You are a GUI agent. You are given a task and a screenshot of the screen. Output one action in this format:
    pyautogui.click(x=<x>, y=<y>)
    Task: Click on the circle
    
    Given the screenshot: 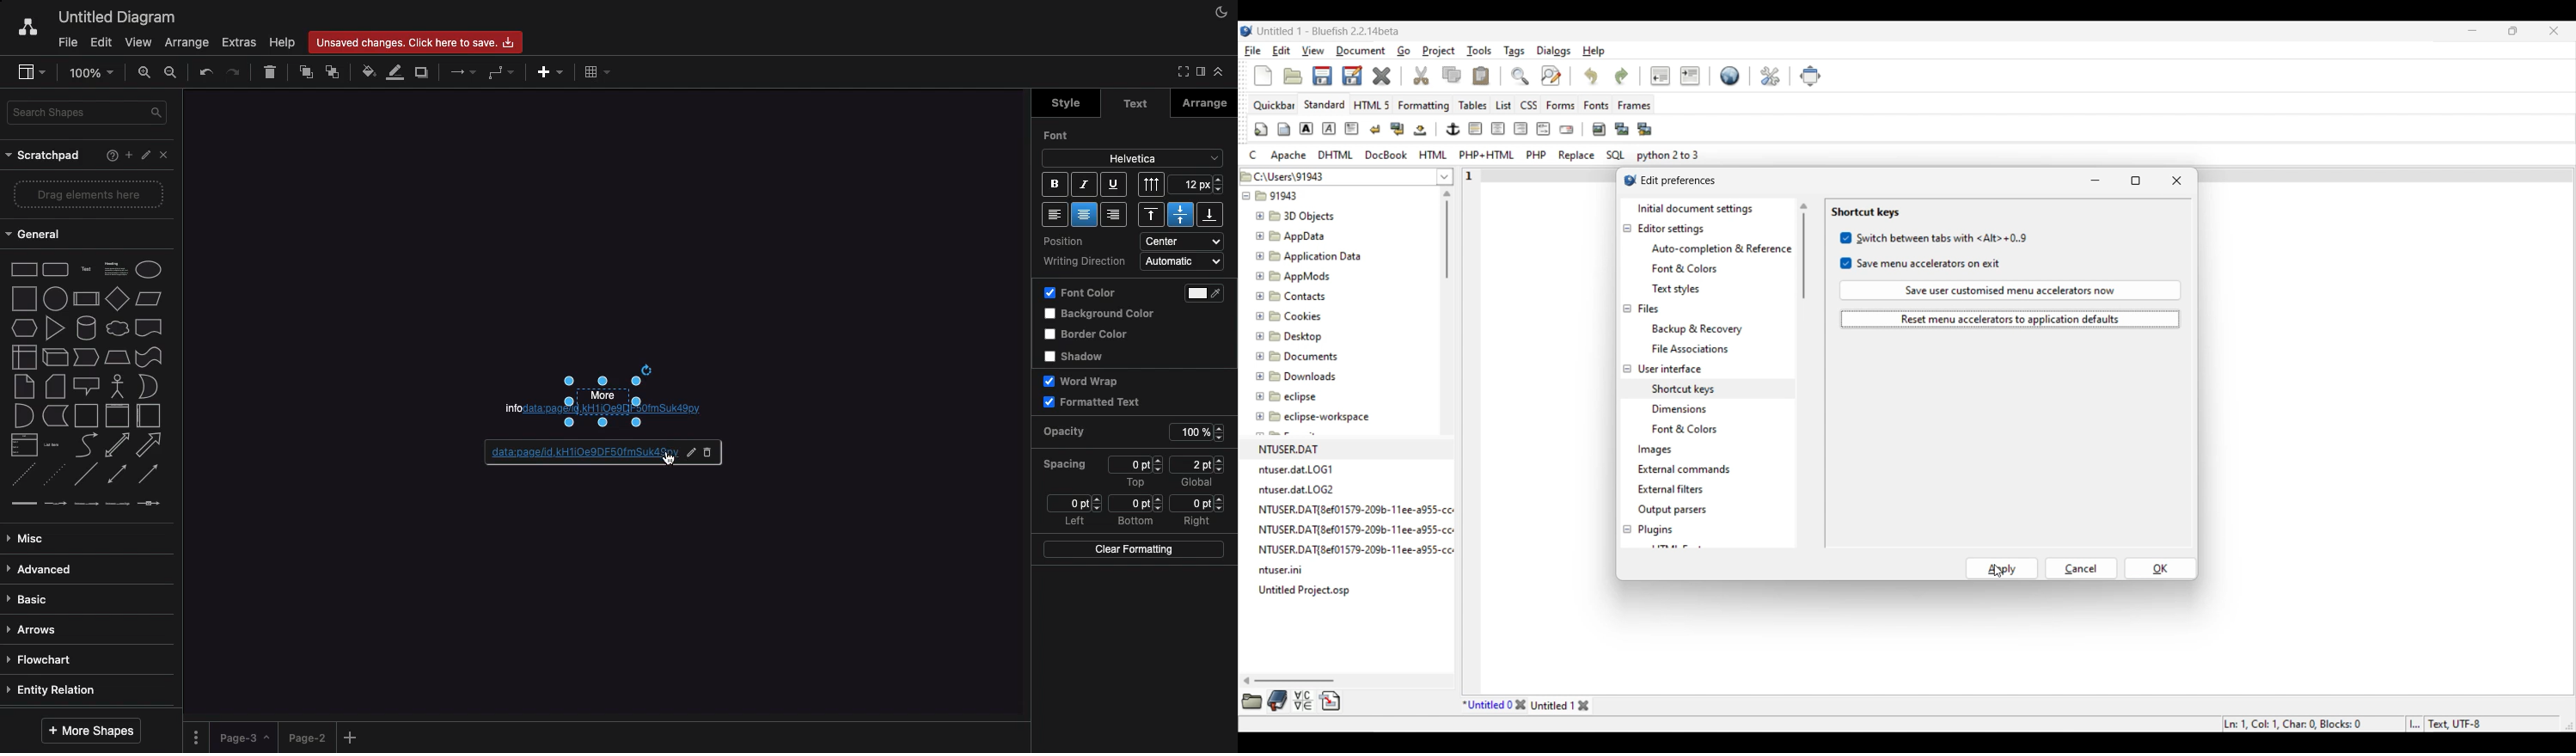 What is the action you would take?
    pyautogui.click(x=55, y=298)
    